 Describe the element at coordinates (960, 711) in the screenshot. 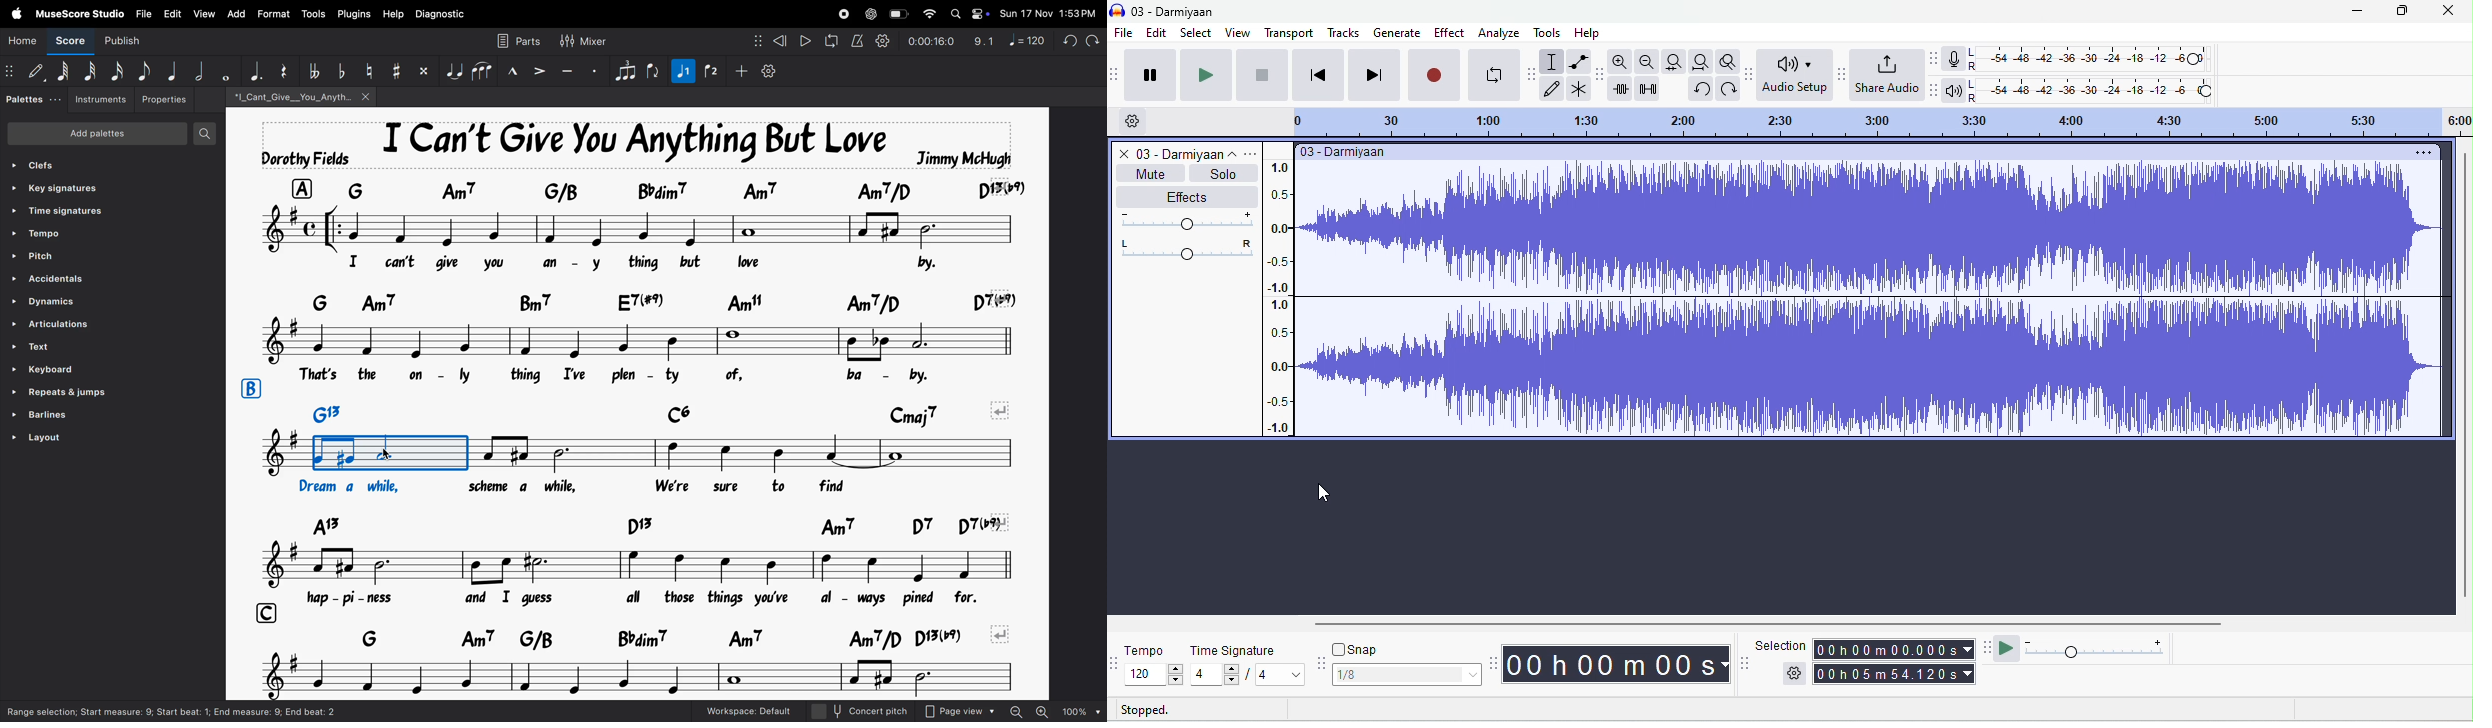

I see `Page view` at that location.